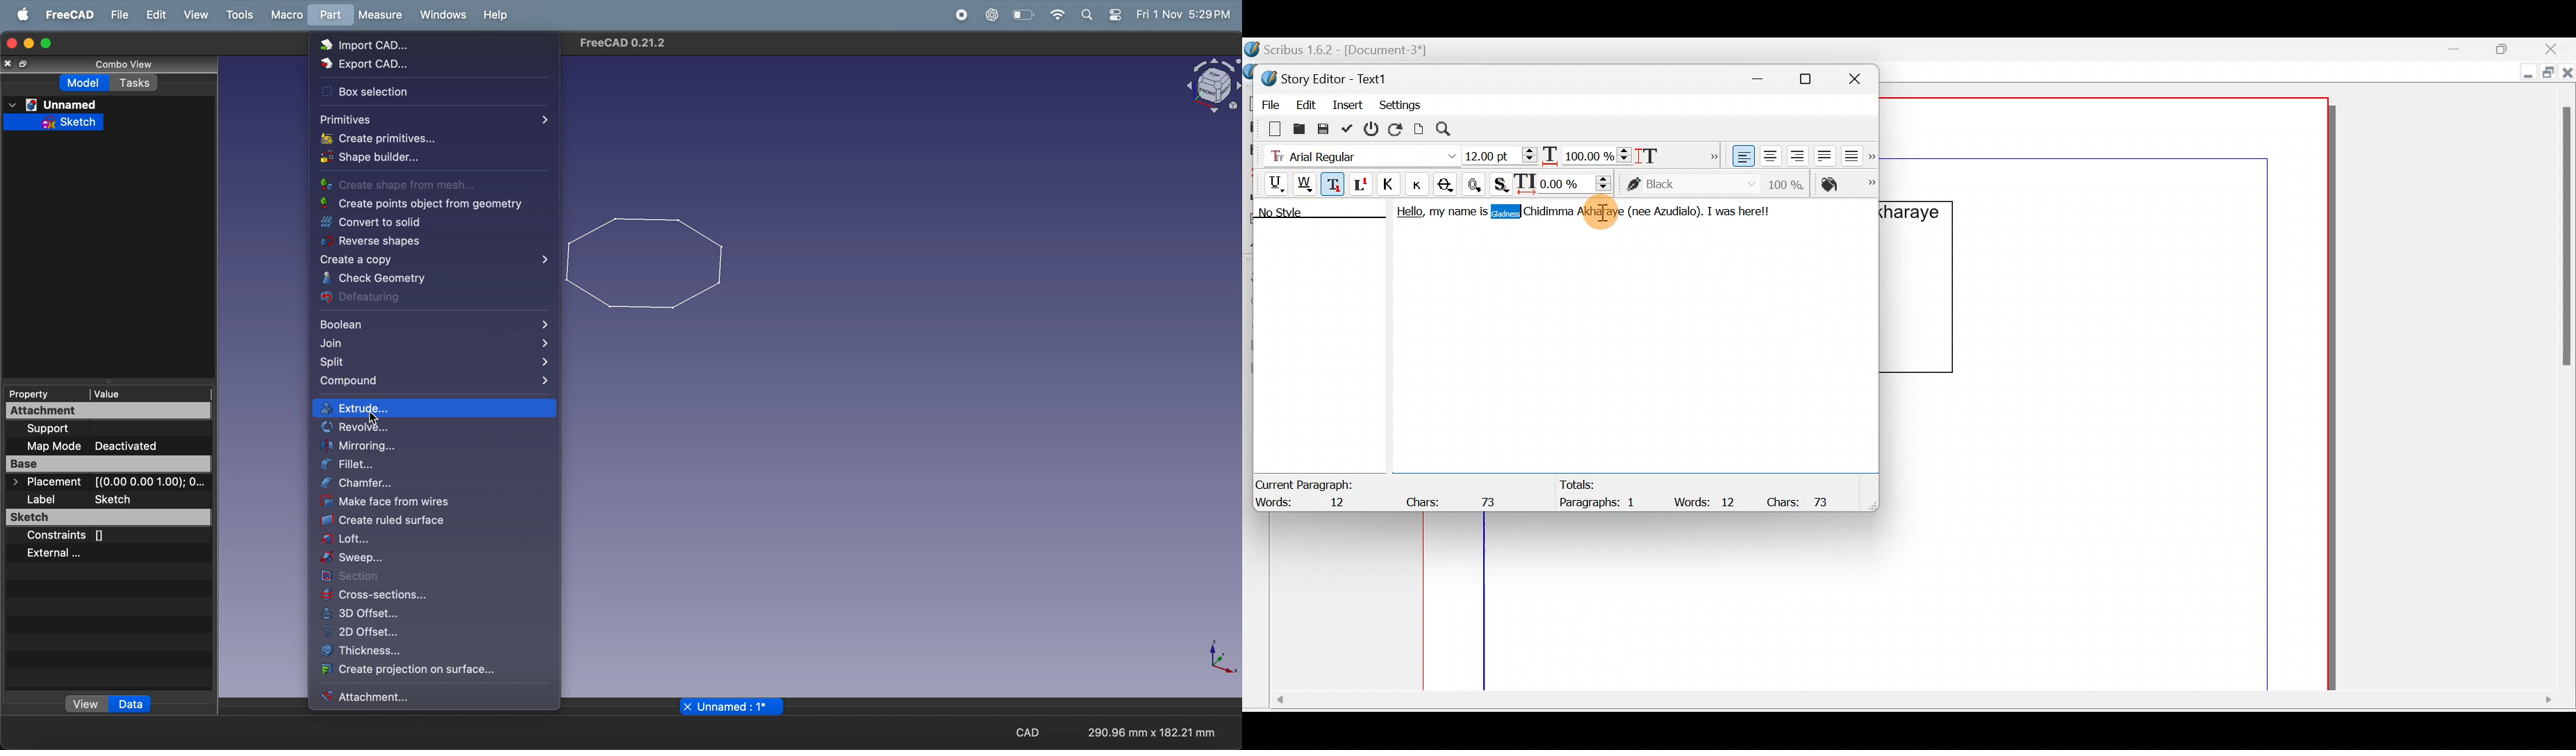 The height and width of the screenshot is (756, 2576). I want to click on Scaling height of characters, so click(1667, 151).